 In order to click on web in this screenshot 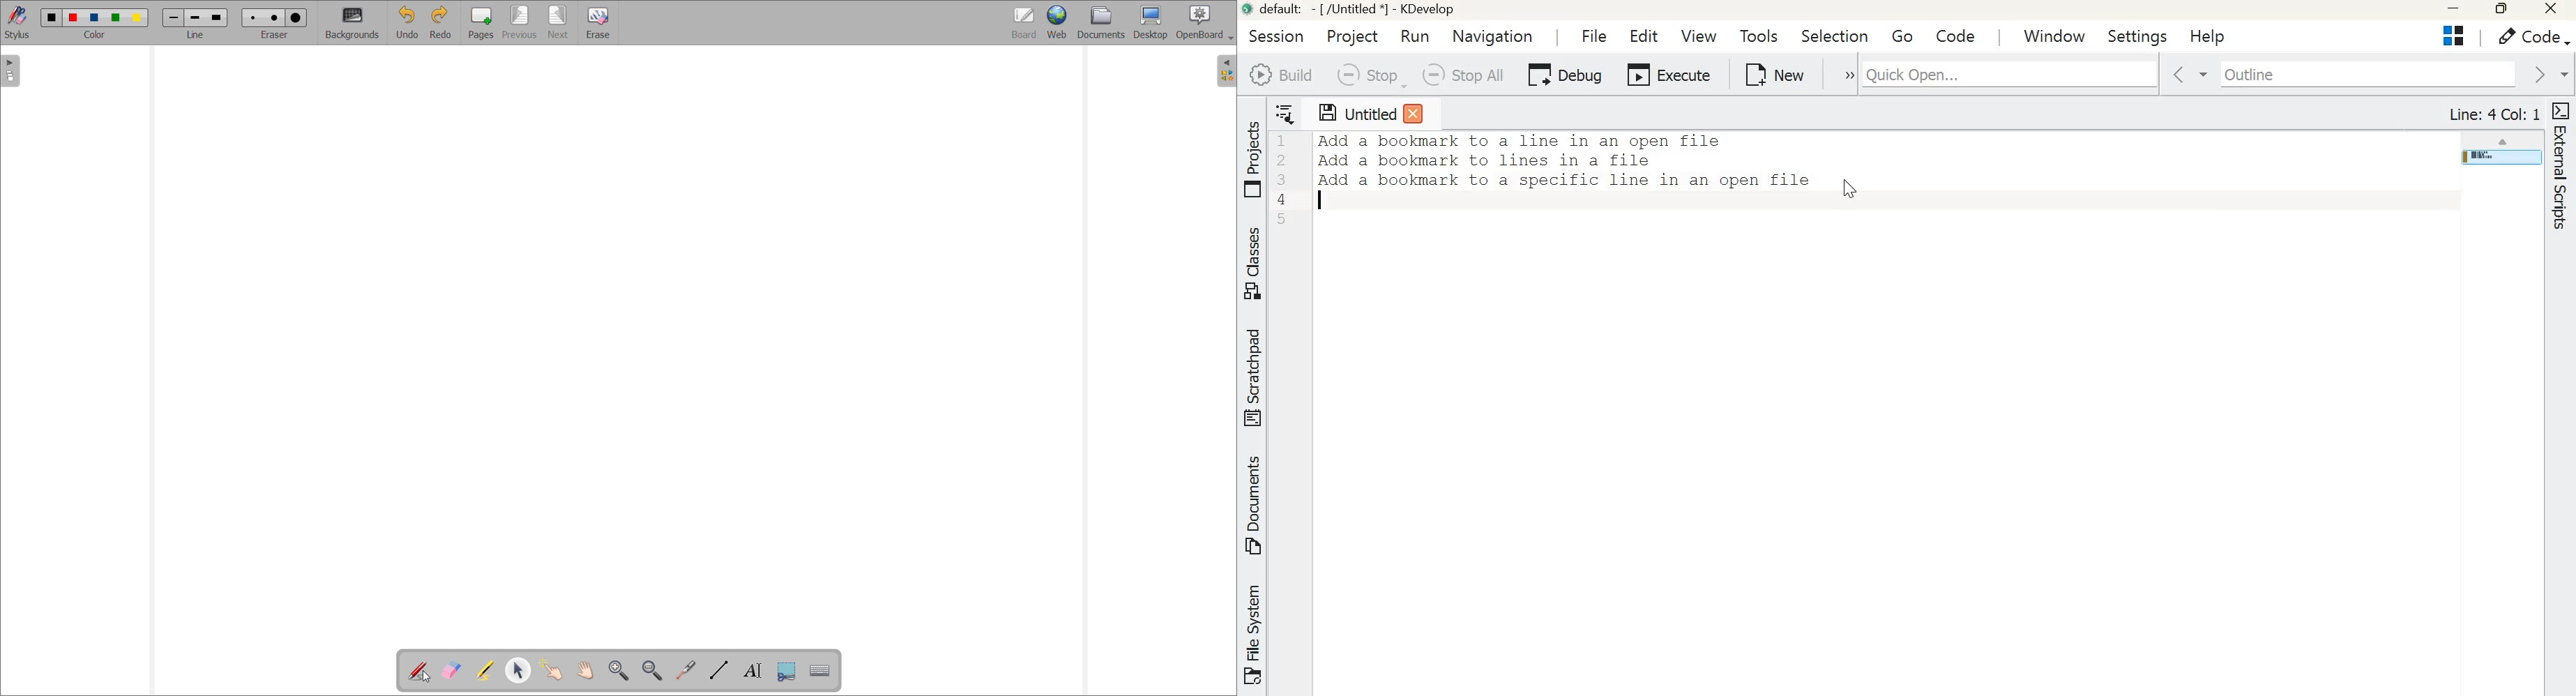, I will do `click(1057, 23)`.